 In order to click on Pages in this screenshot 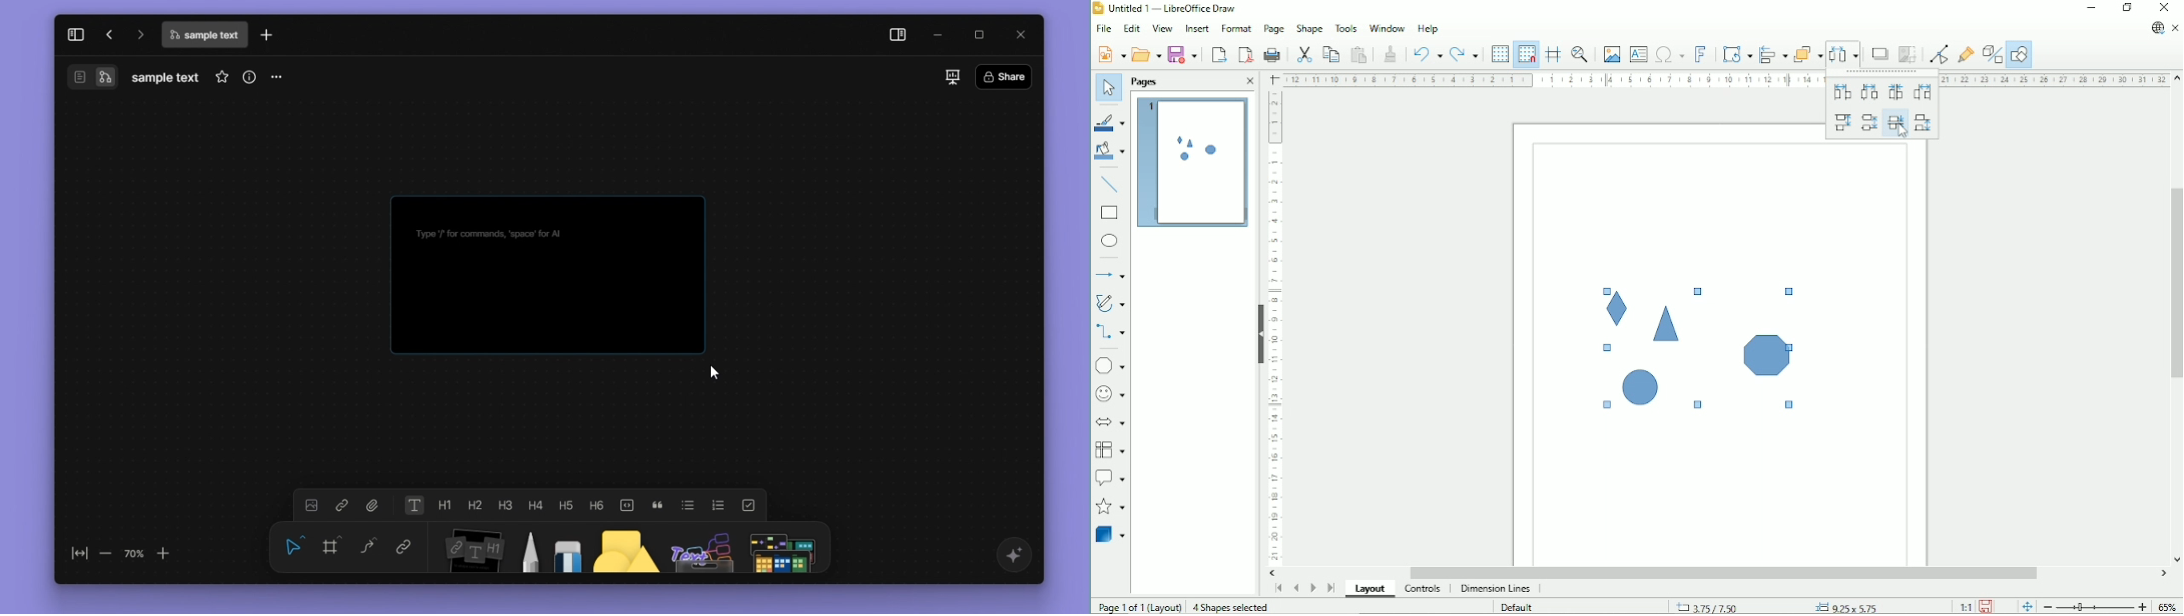, I will do `click(1143, 81)`.